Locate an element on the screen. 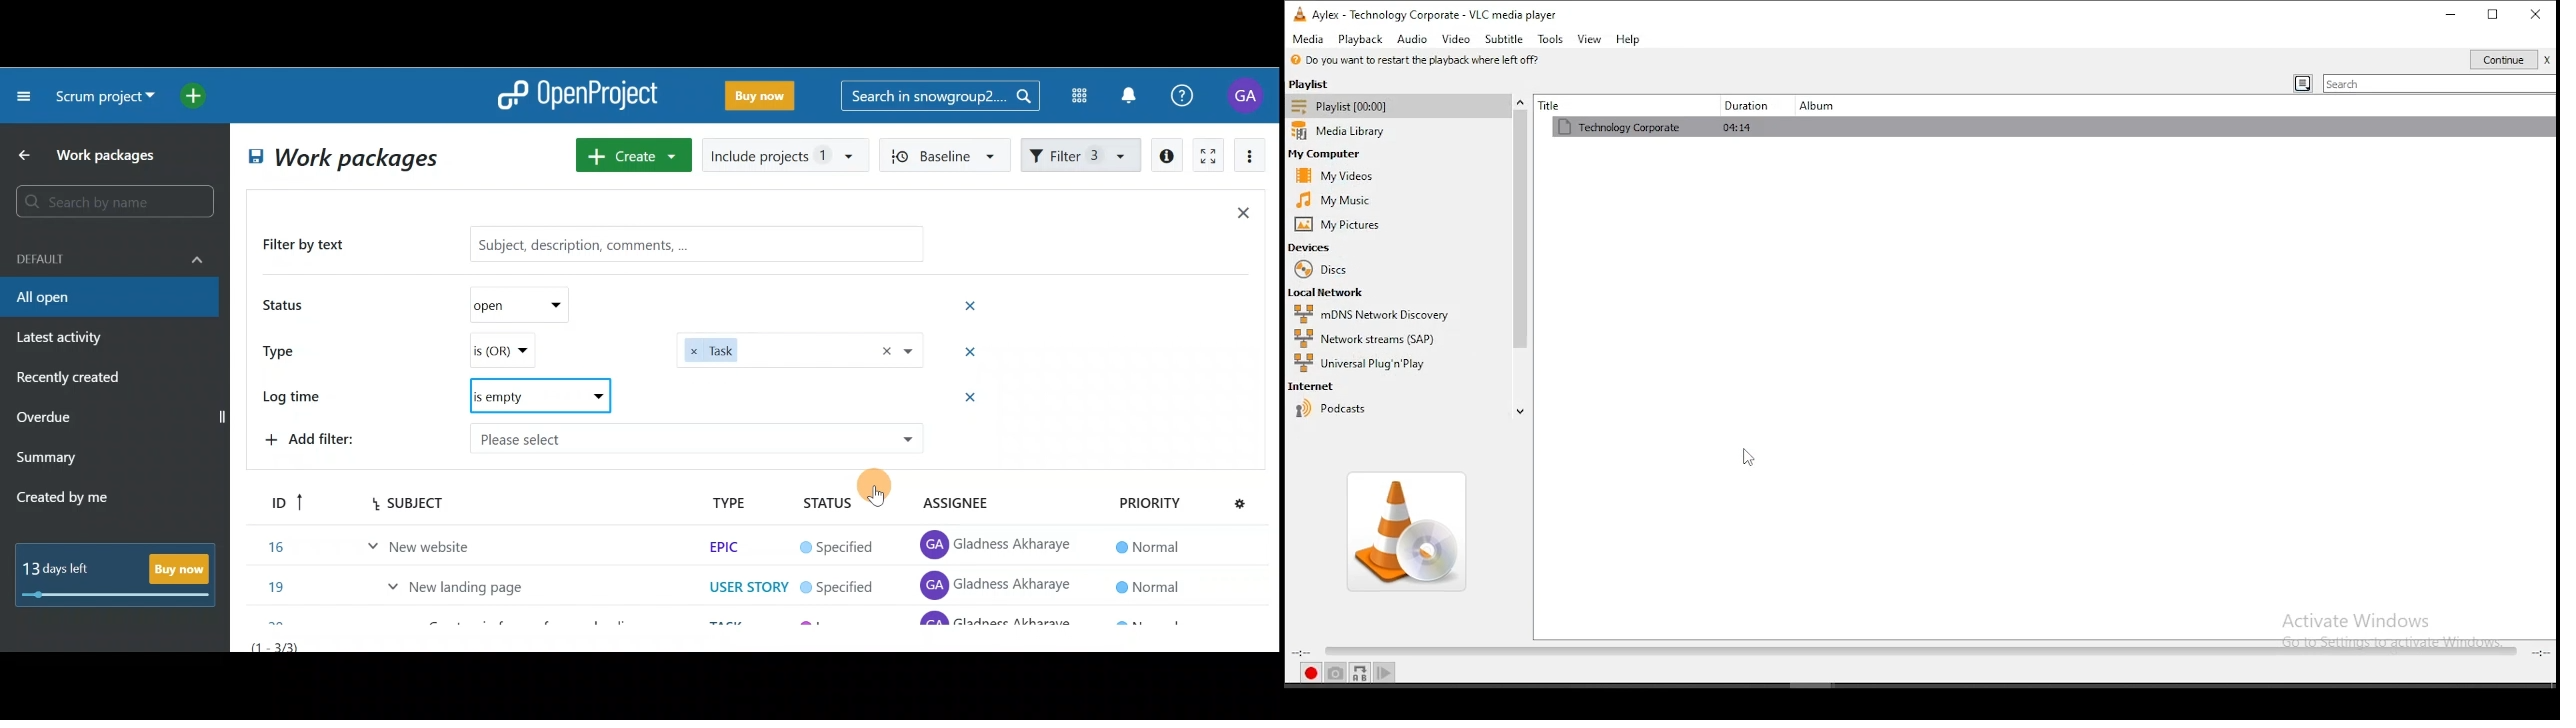  (GA) Gladness Akharaye is located at coordinates (997, 584).